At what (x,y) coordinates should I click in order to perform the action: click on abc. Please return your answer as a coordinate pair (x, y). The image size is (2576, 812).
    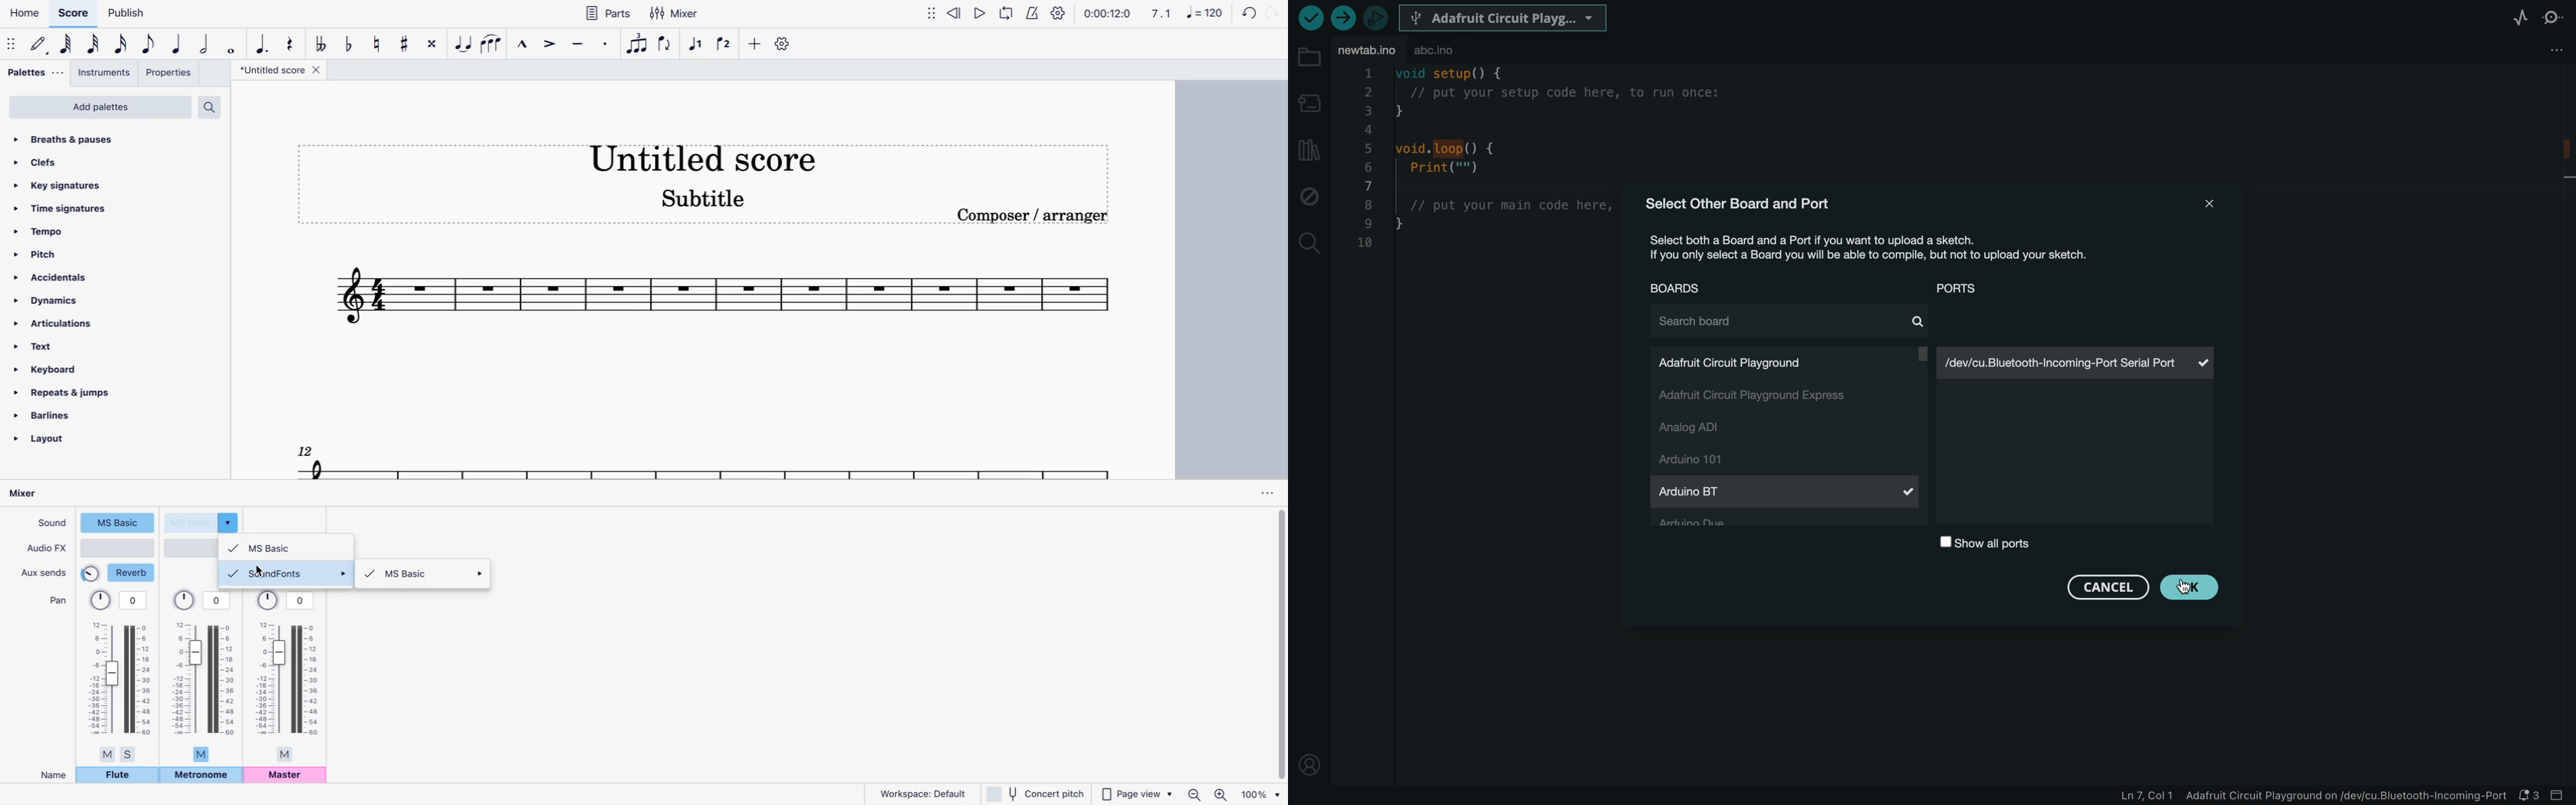
    Looking at the image, I should click on (1436, 51).